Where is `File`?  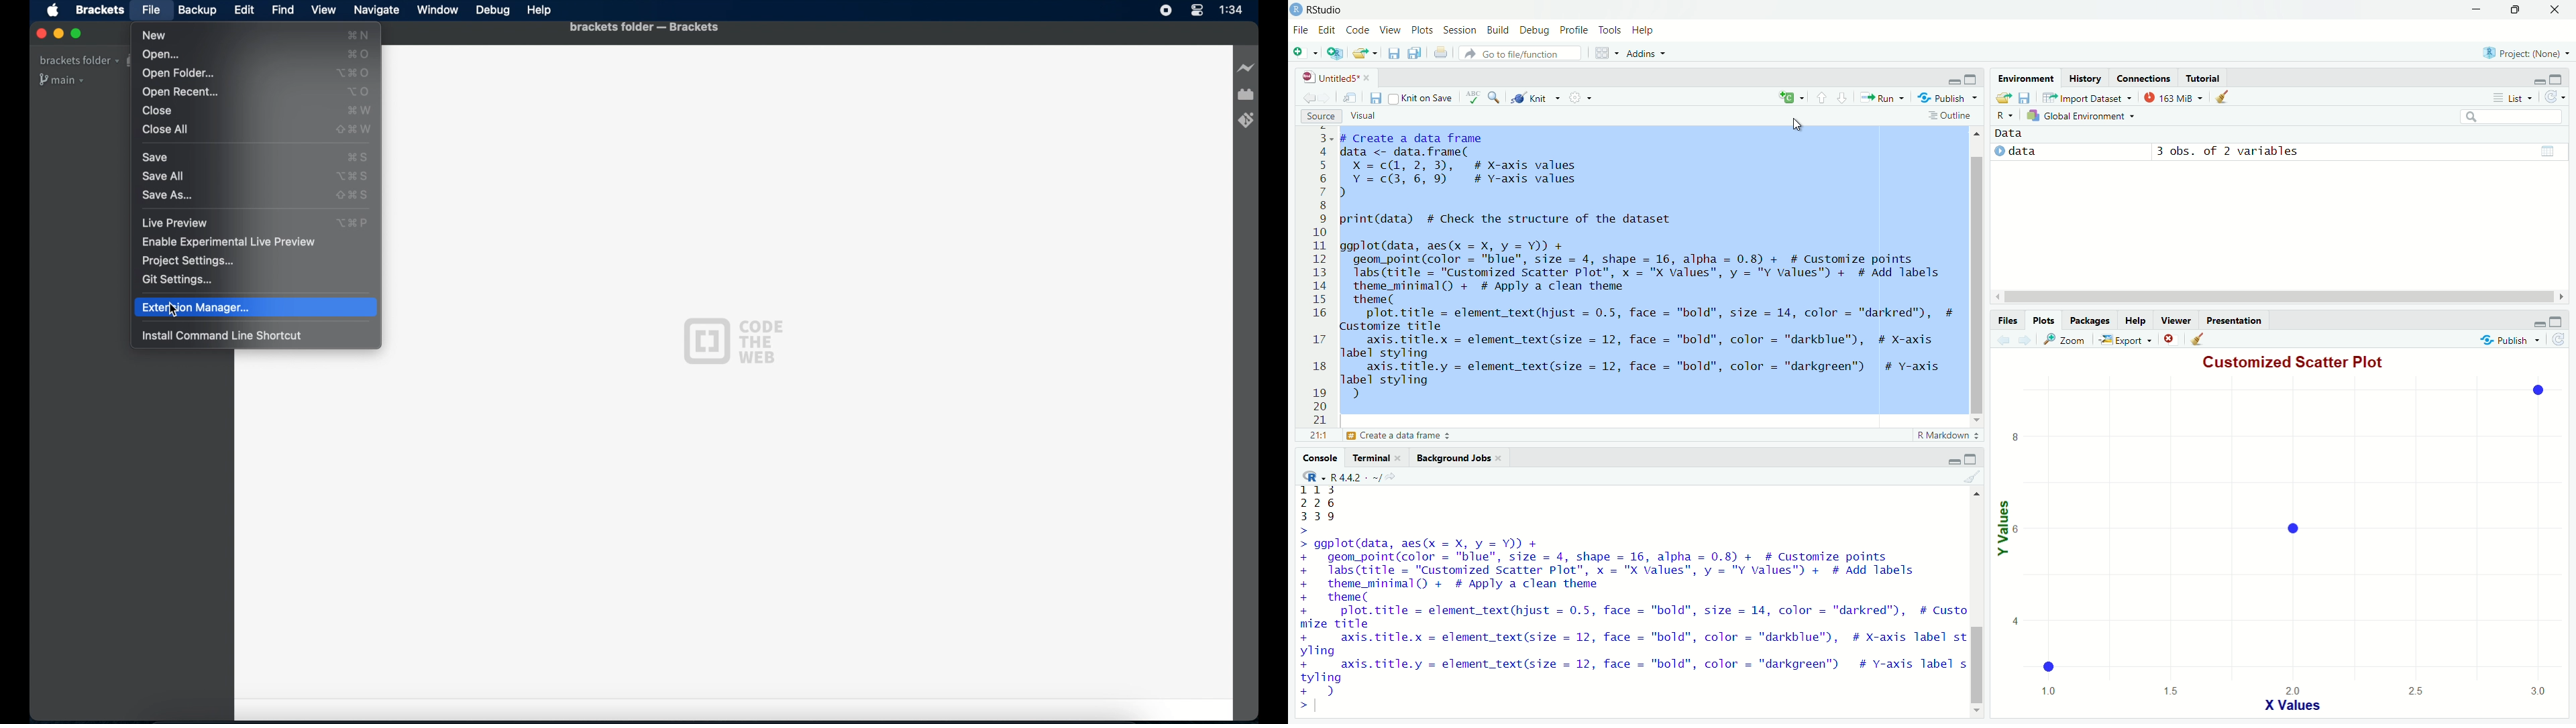
File is located at coordinates (1299, 29).